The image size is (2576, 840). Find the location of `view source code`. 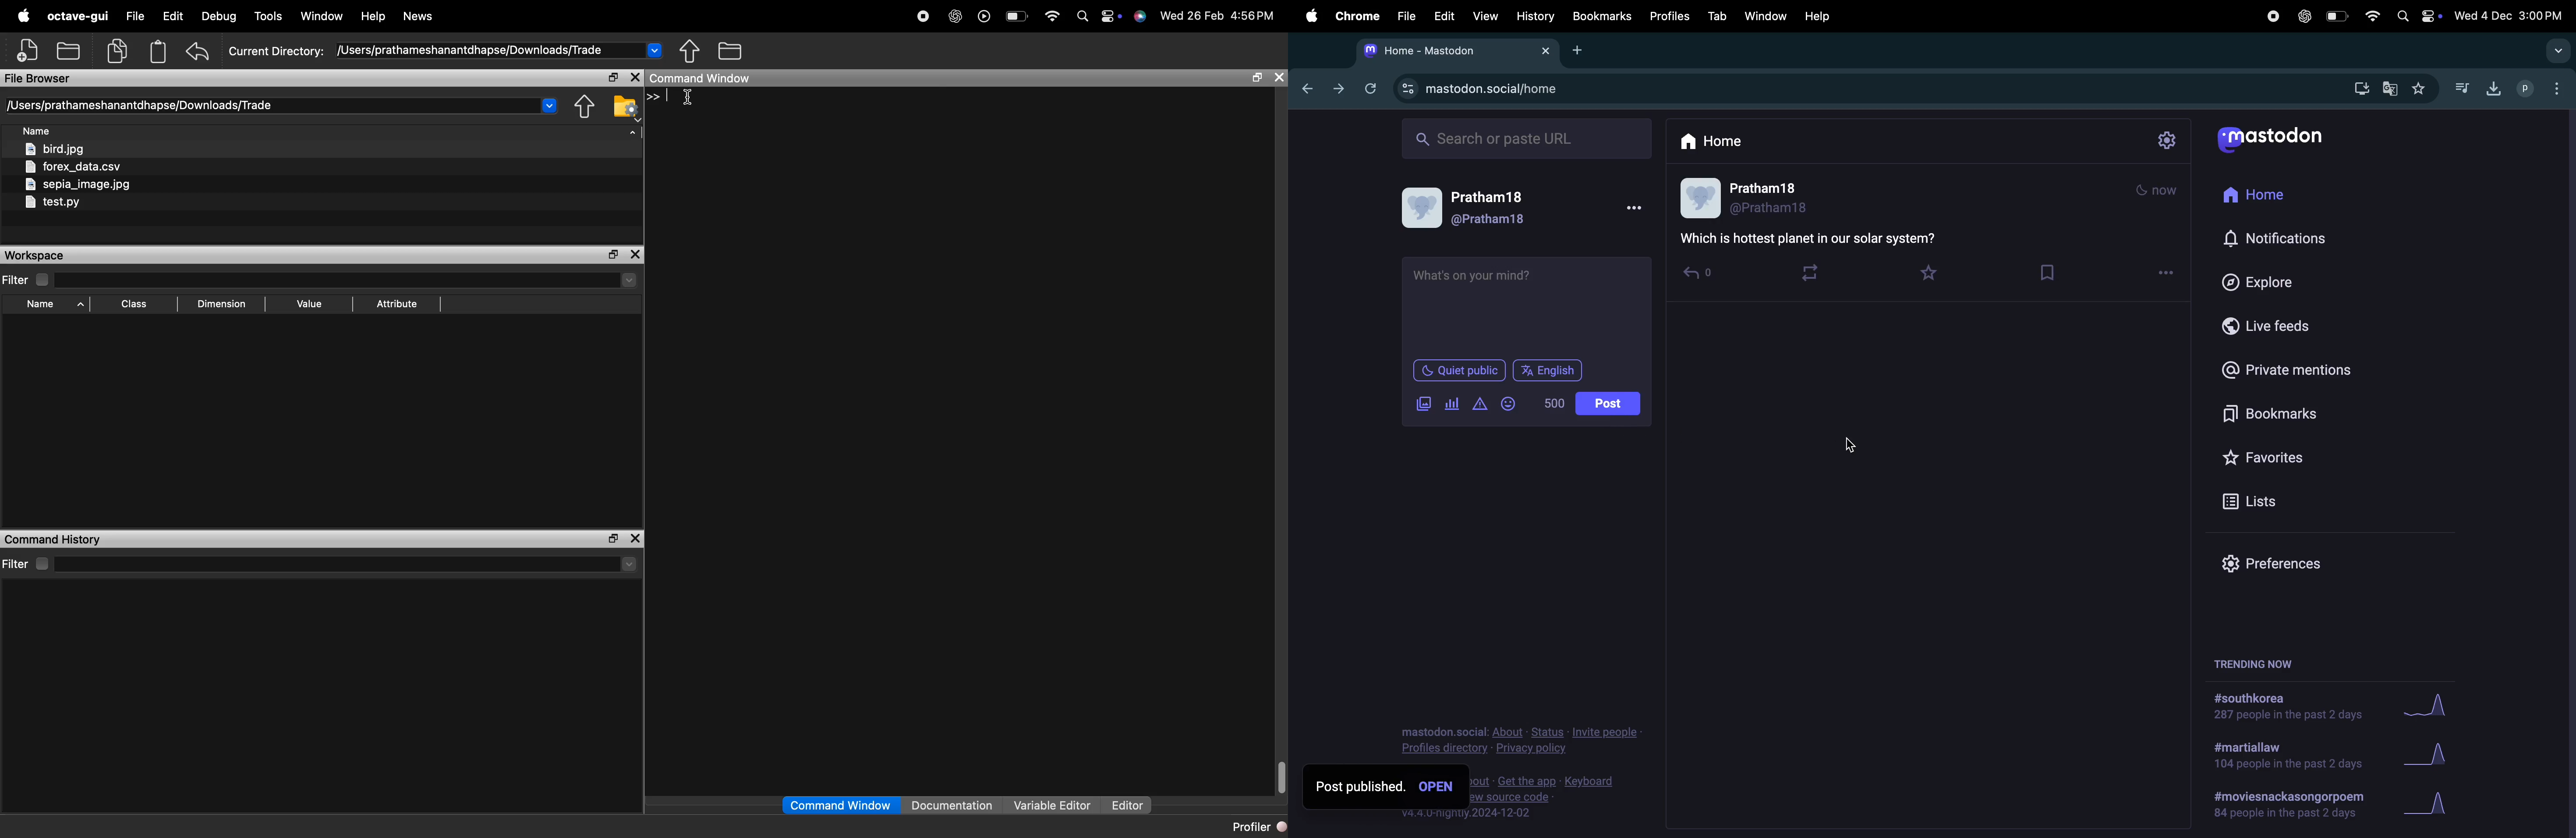

view source code is located at coordinates (1555, 802).